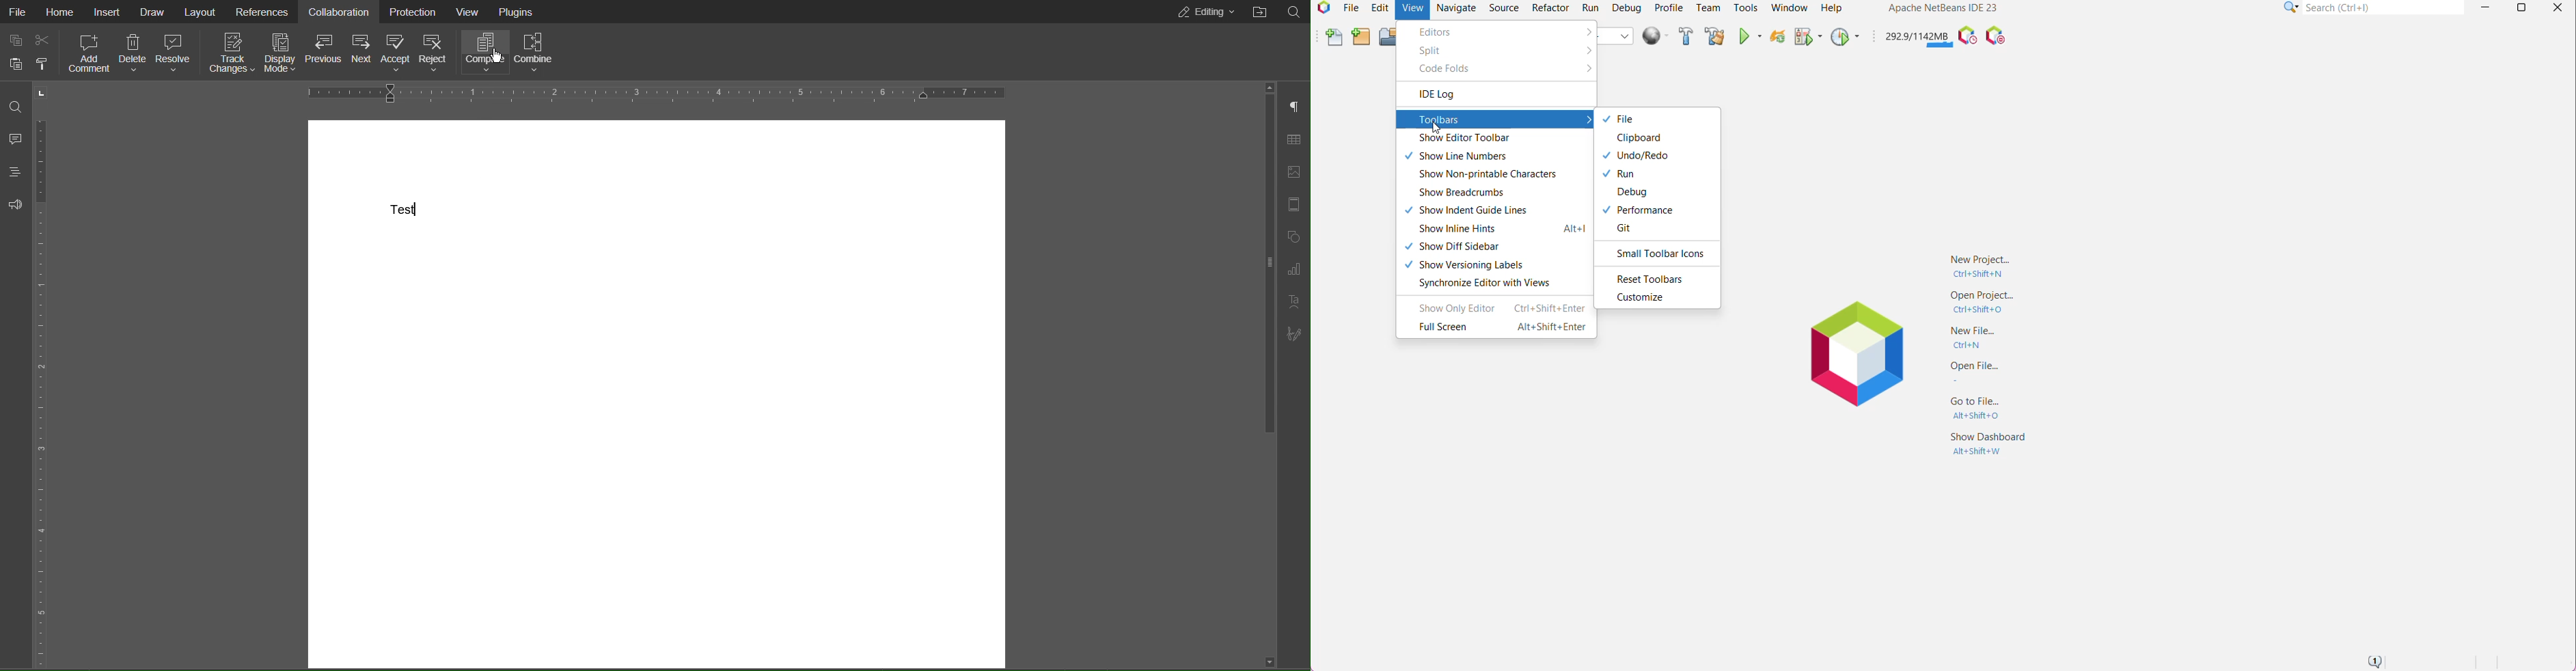 Image resolution: width=2576 pixels, height=672 pixels. Describe the element at coordinates (436, 55) in the screenshot. I see `Reject` at that location.